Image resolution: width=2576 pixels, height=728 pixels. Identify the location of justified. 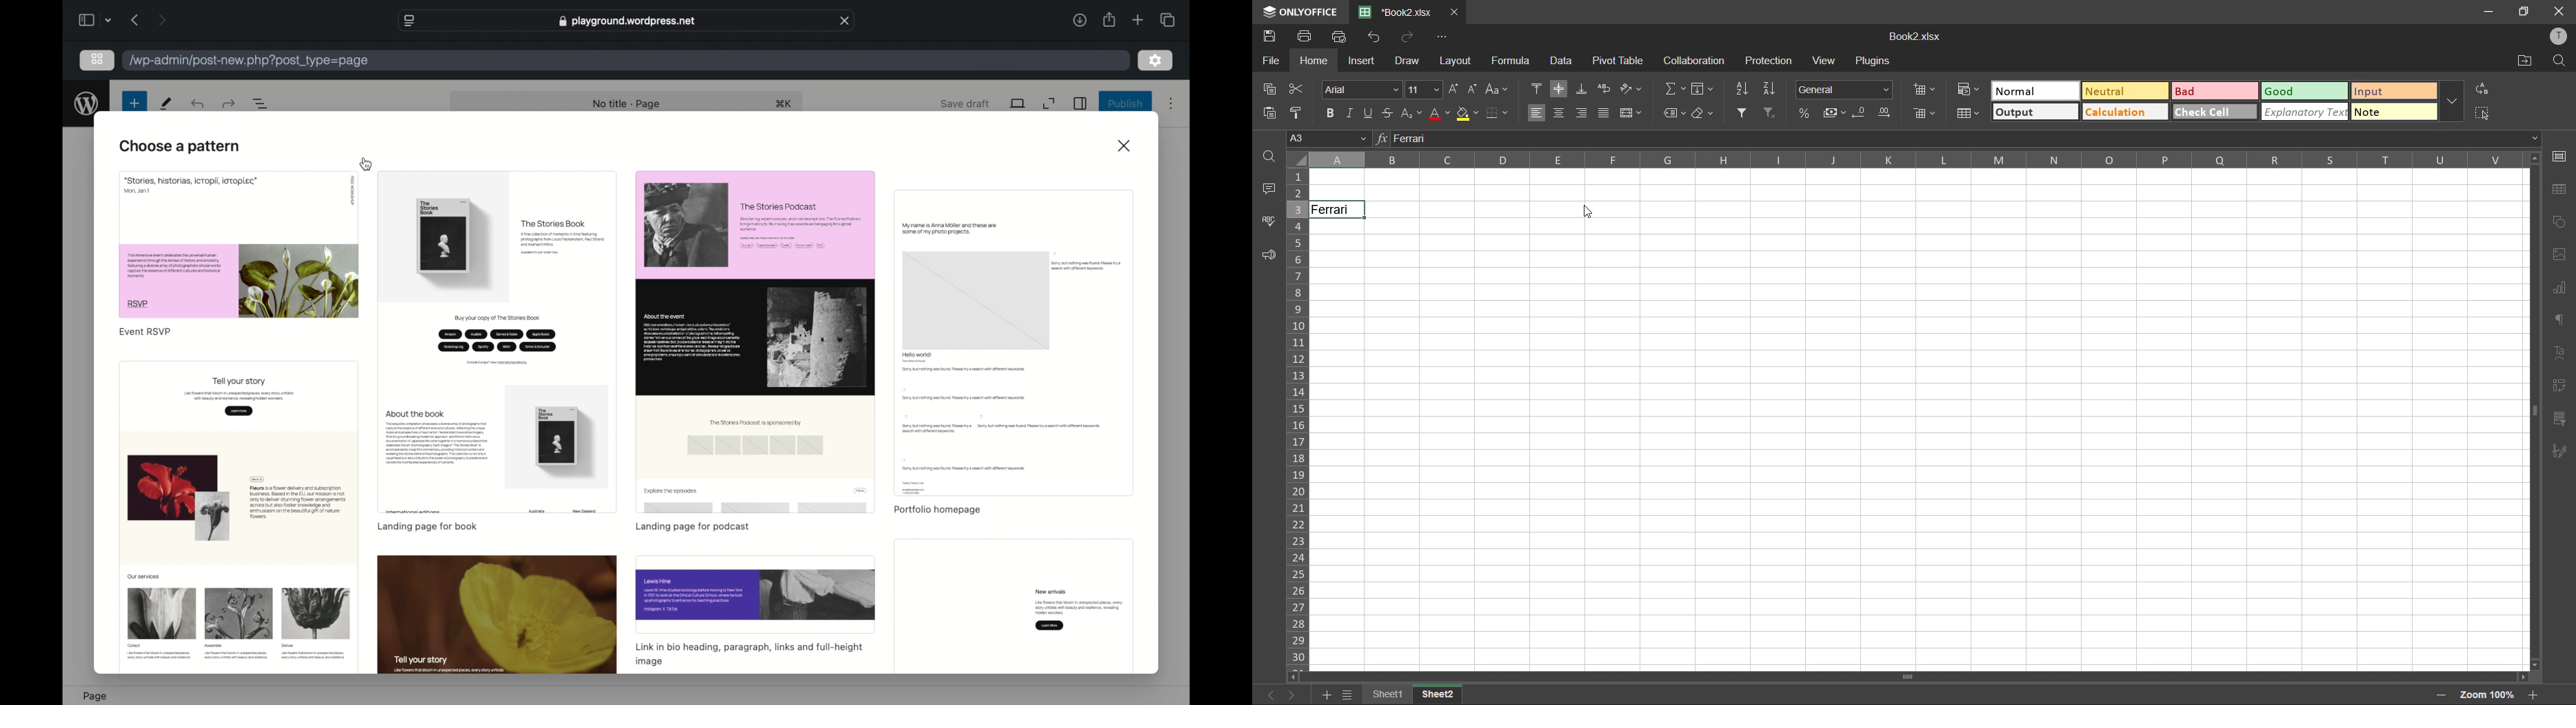
(1604, 113).